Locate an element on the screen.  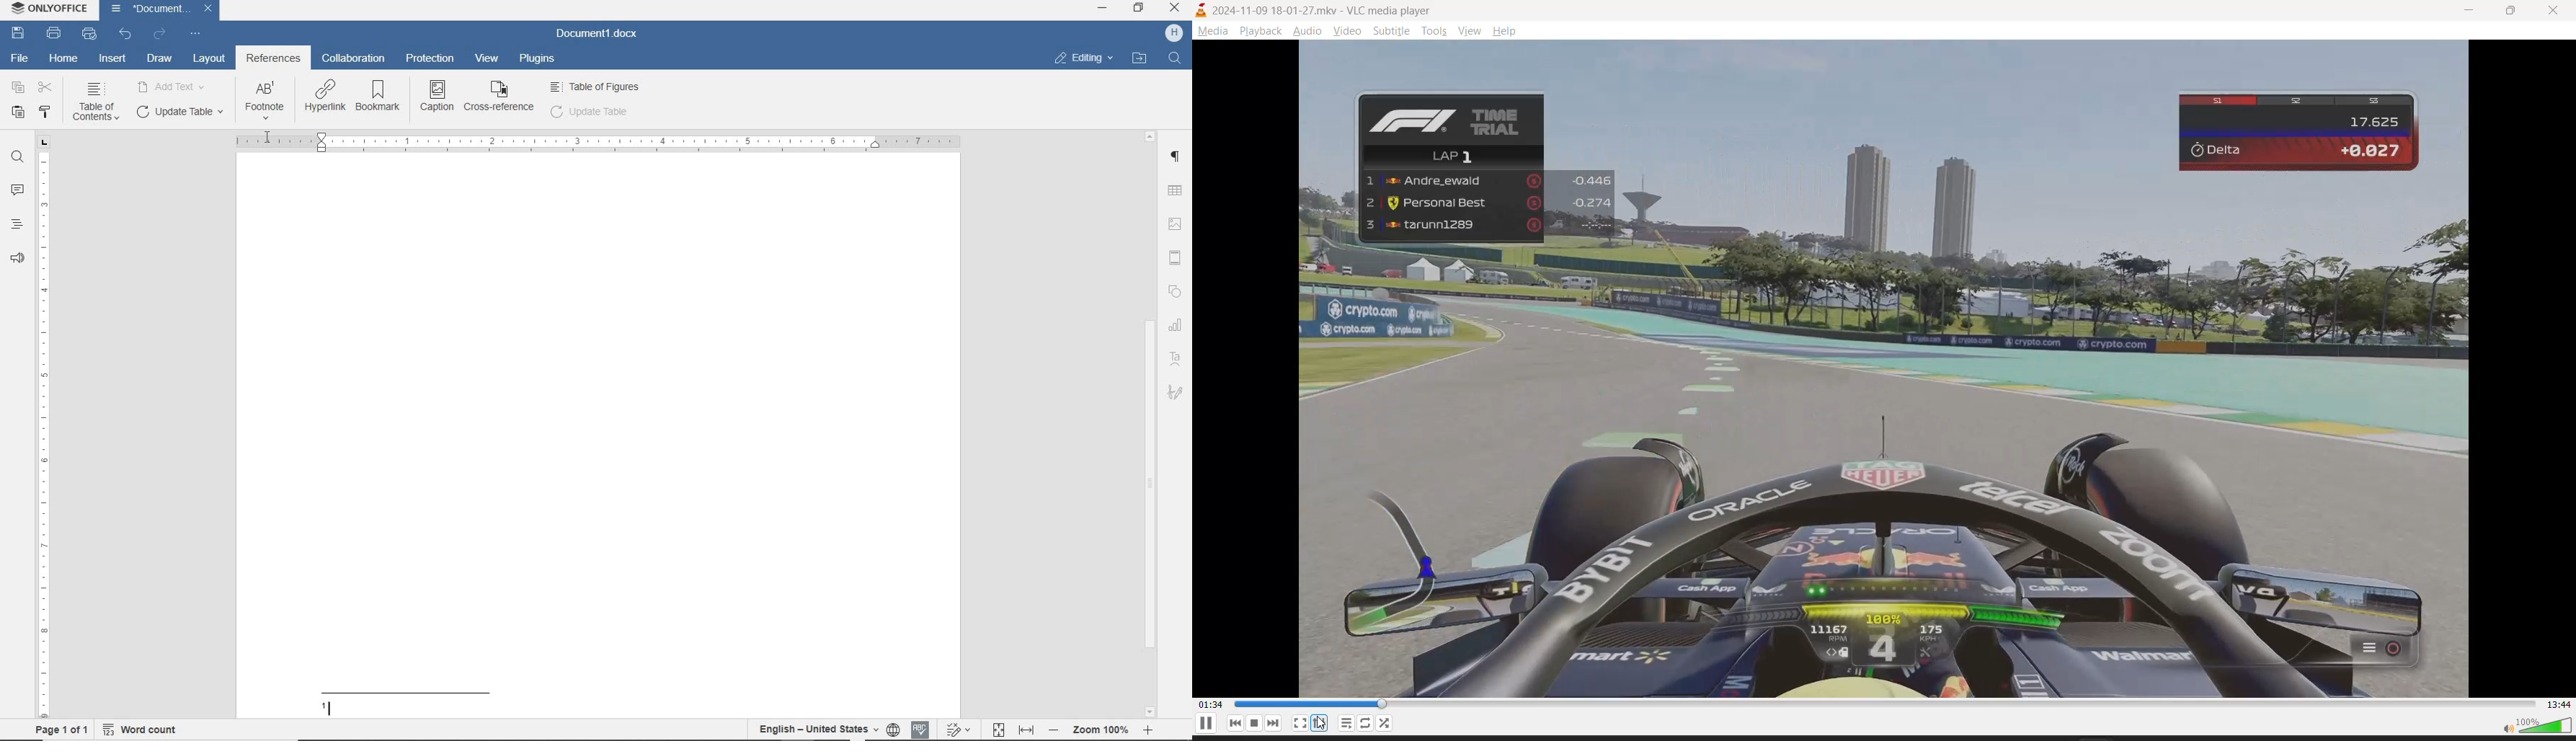
2024-11-09 18-01-27.mkv - VLC media player is located at coordinates (1306, 10).